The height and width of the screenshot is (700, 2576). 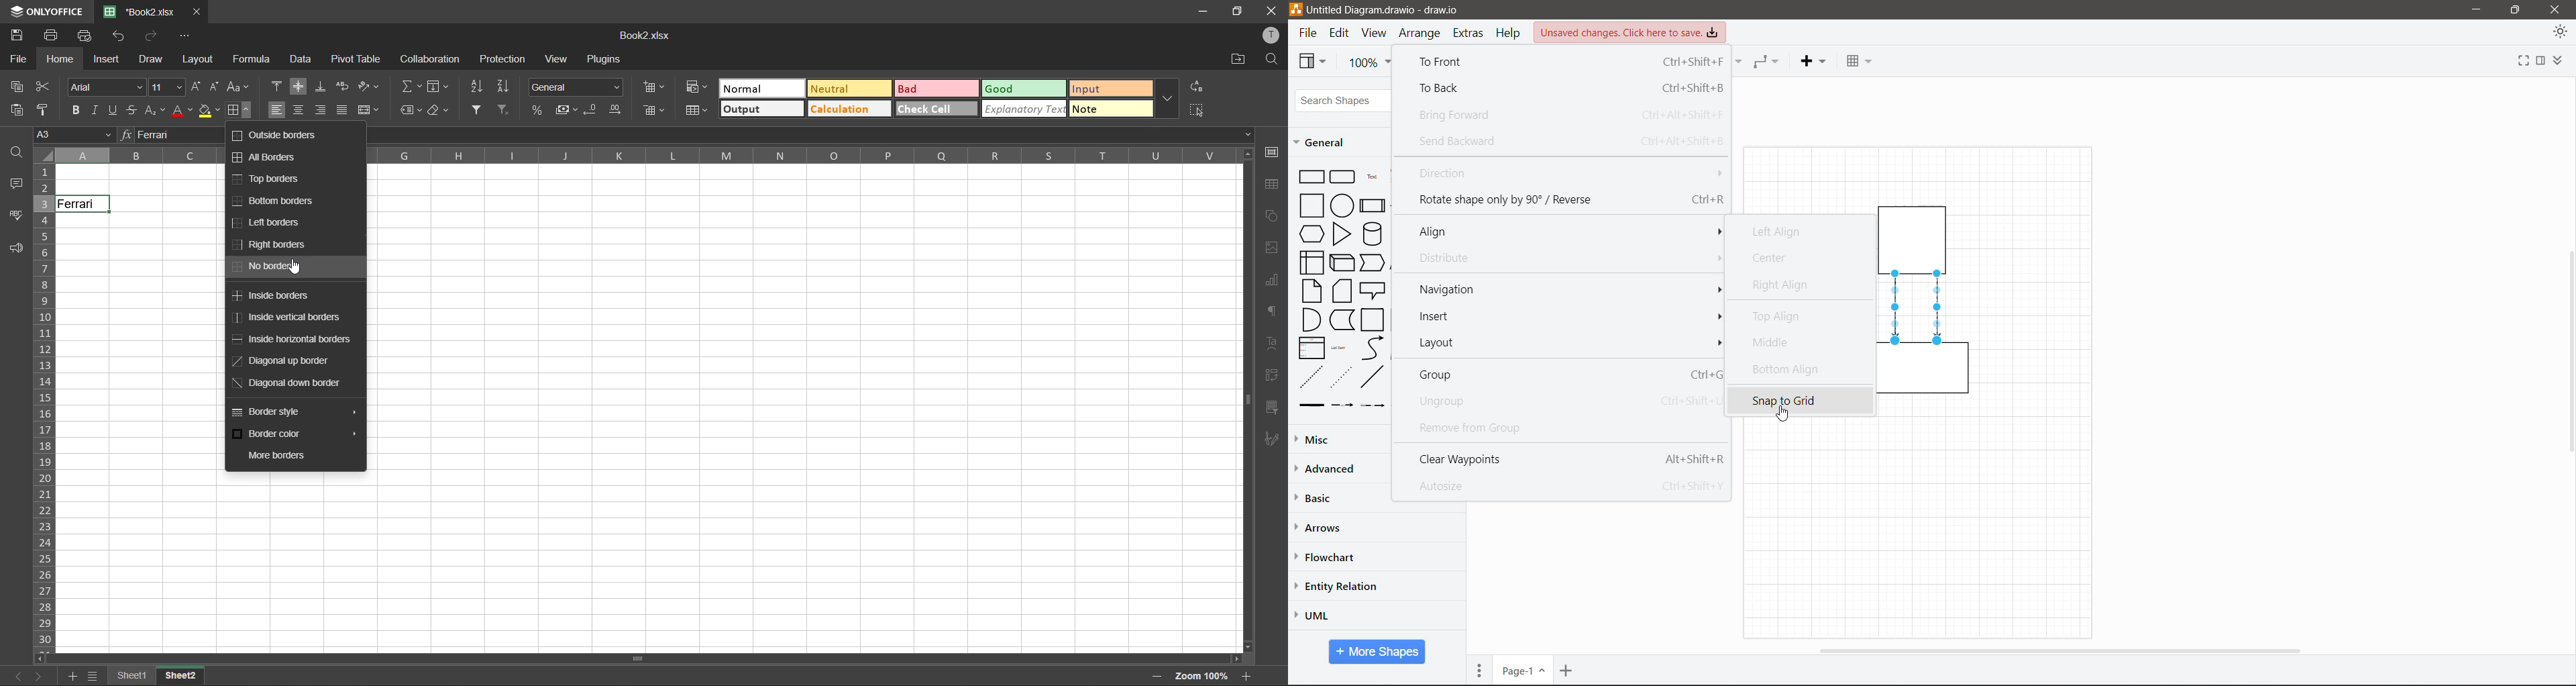 What do you see at coordinates (168, 87) in the screenshot?
I see `font size` at bounding box center [168, 87].